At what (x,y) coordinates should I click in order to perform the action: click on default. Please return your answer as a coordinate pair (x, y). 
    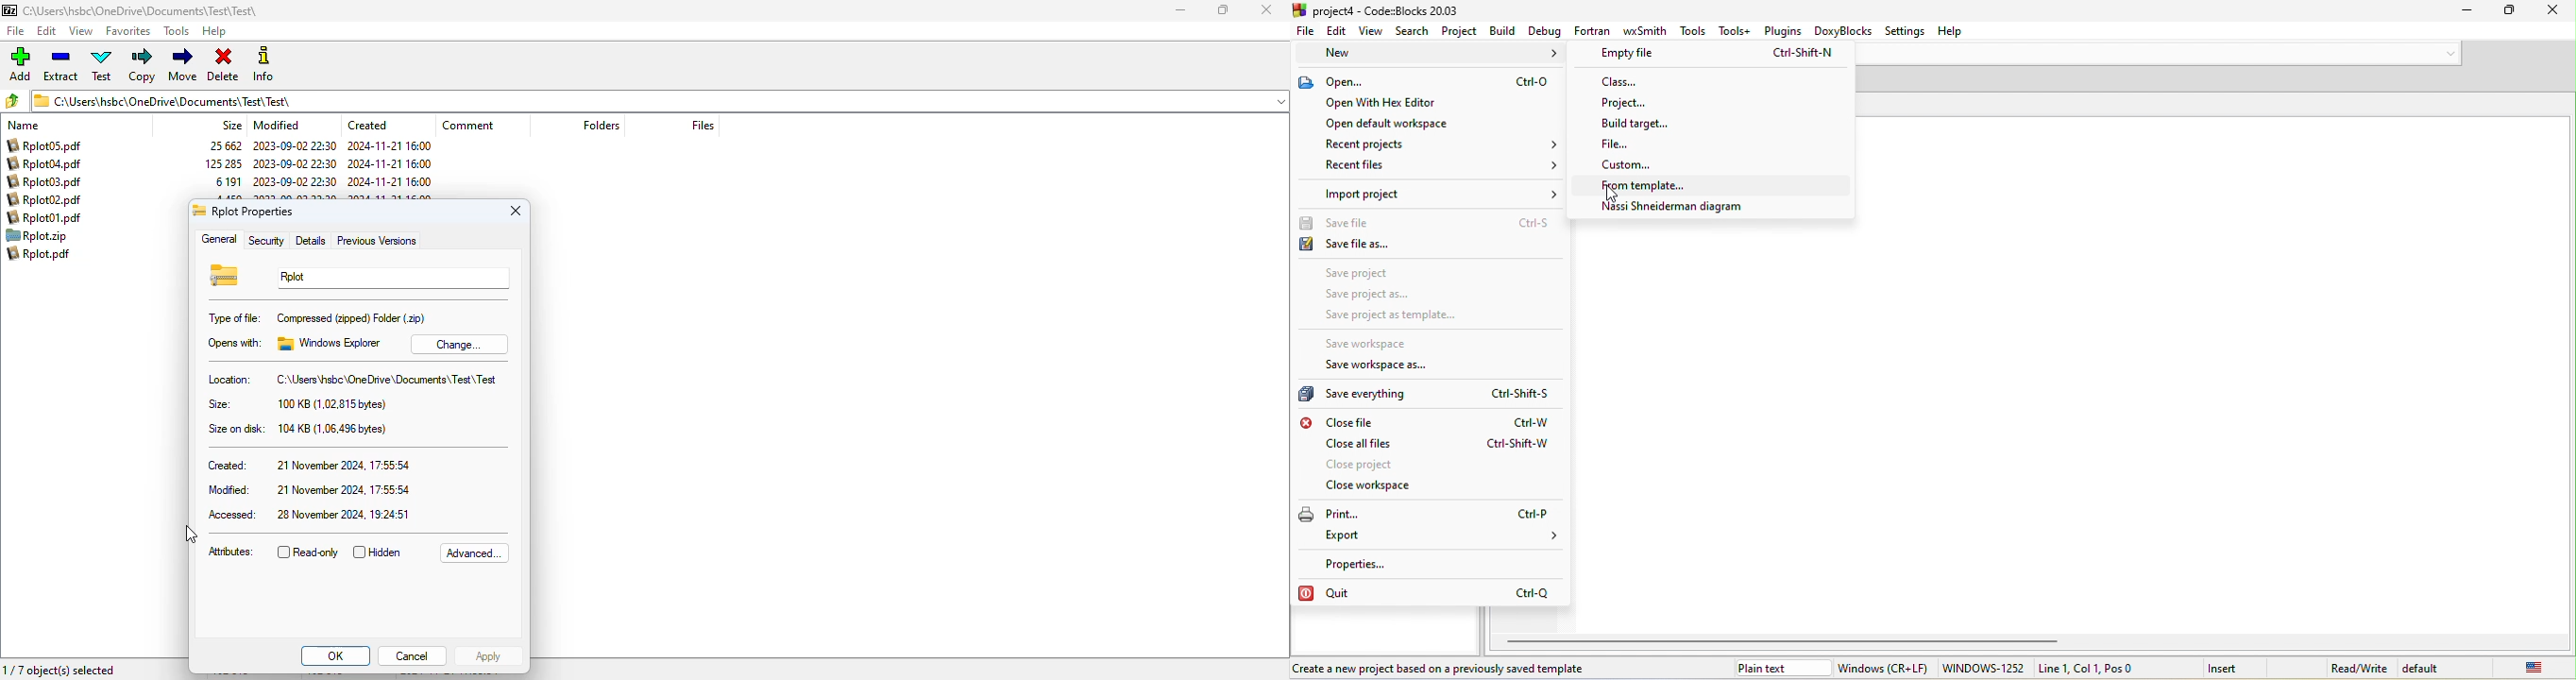
    Looking at the image, I should click on (2427, 667).